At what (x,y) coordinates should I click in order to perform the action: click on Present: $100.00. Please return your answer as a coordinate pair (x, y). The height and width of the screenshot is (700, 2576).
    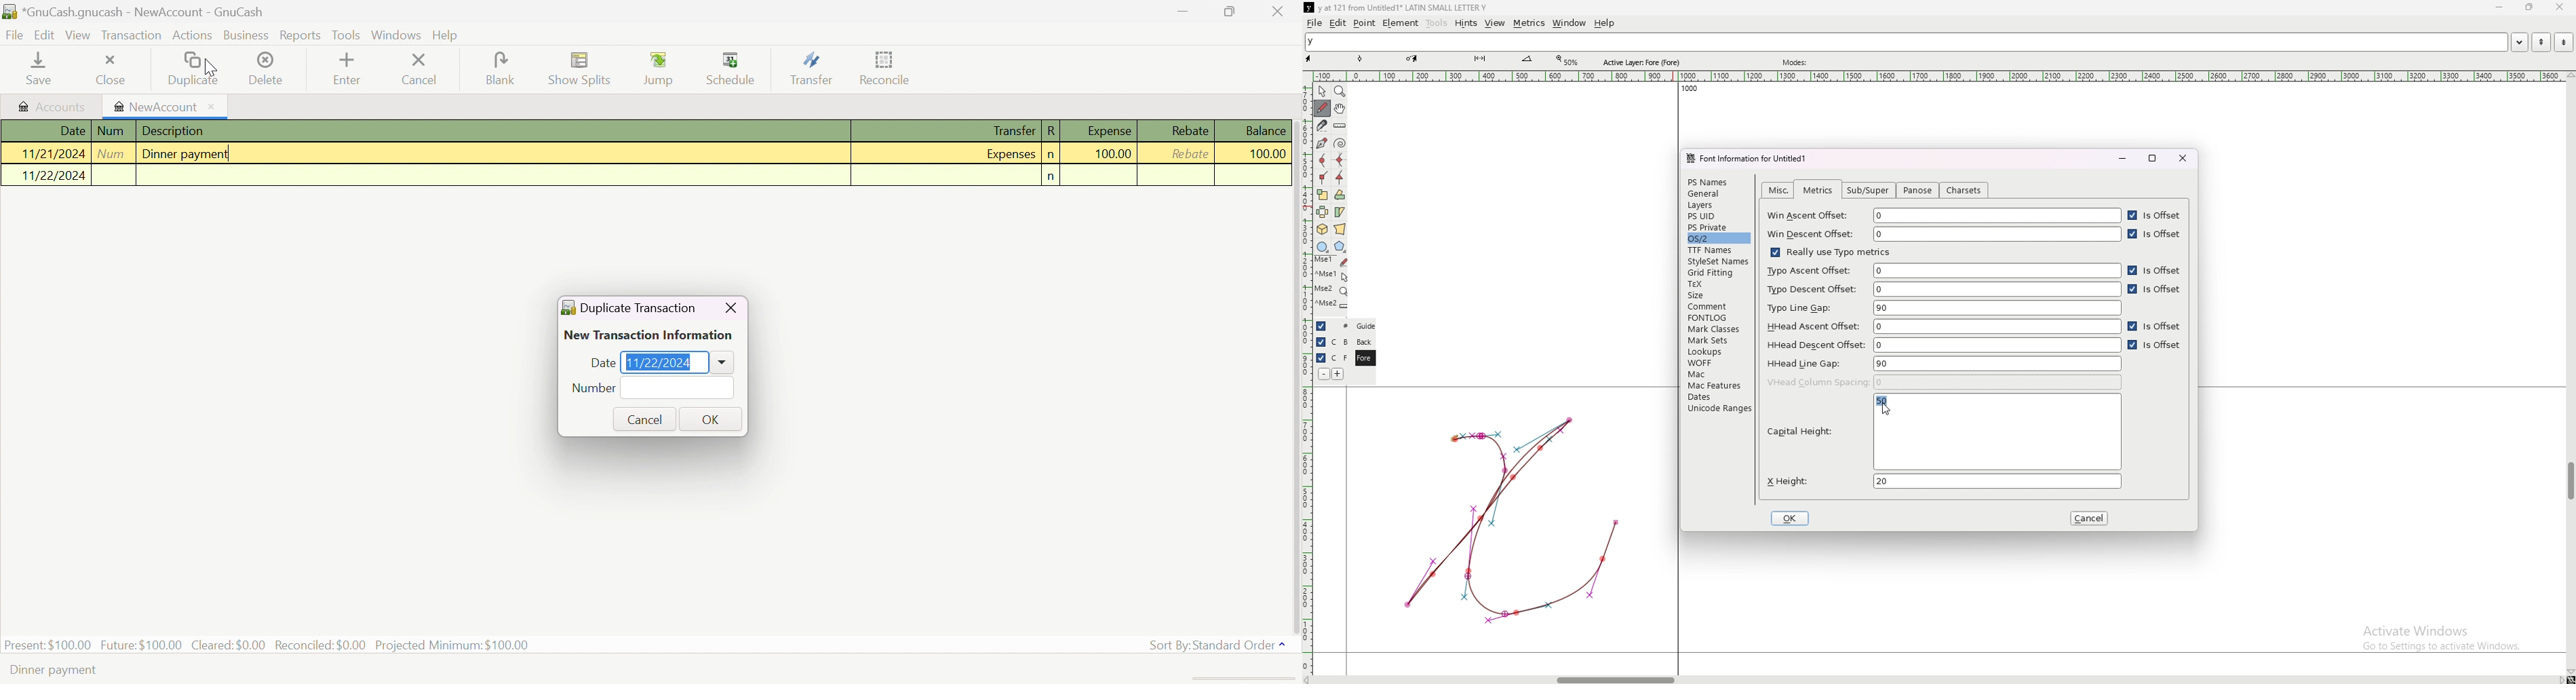
    Looking at the image, I should click on (48, 644).